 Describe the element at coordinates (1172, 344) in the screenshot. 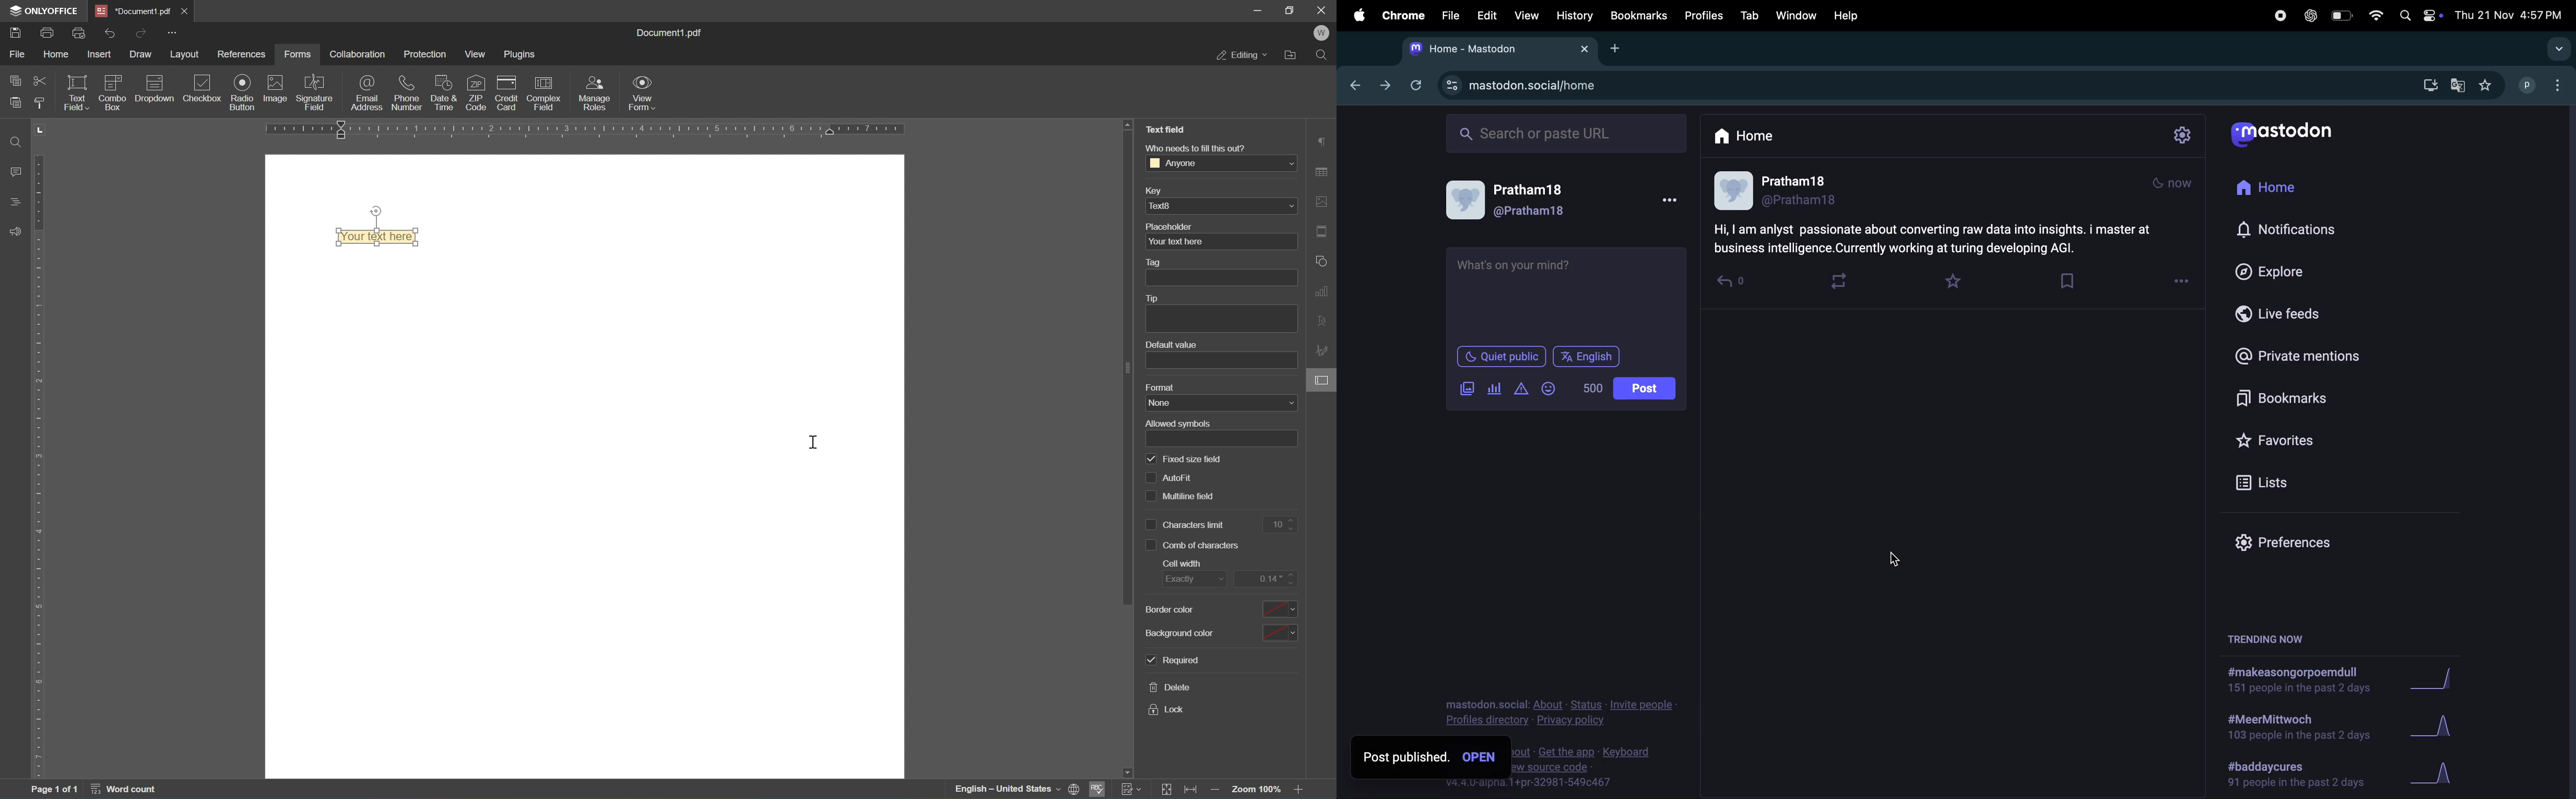

I see `default value` at that location.